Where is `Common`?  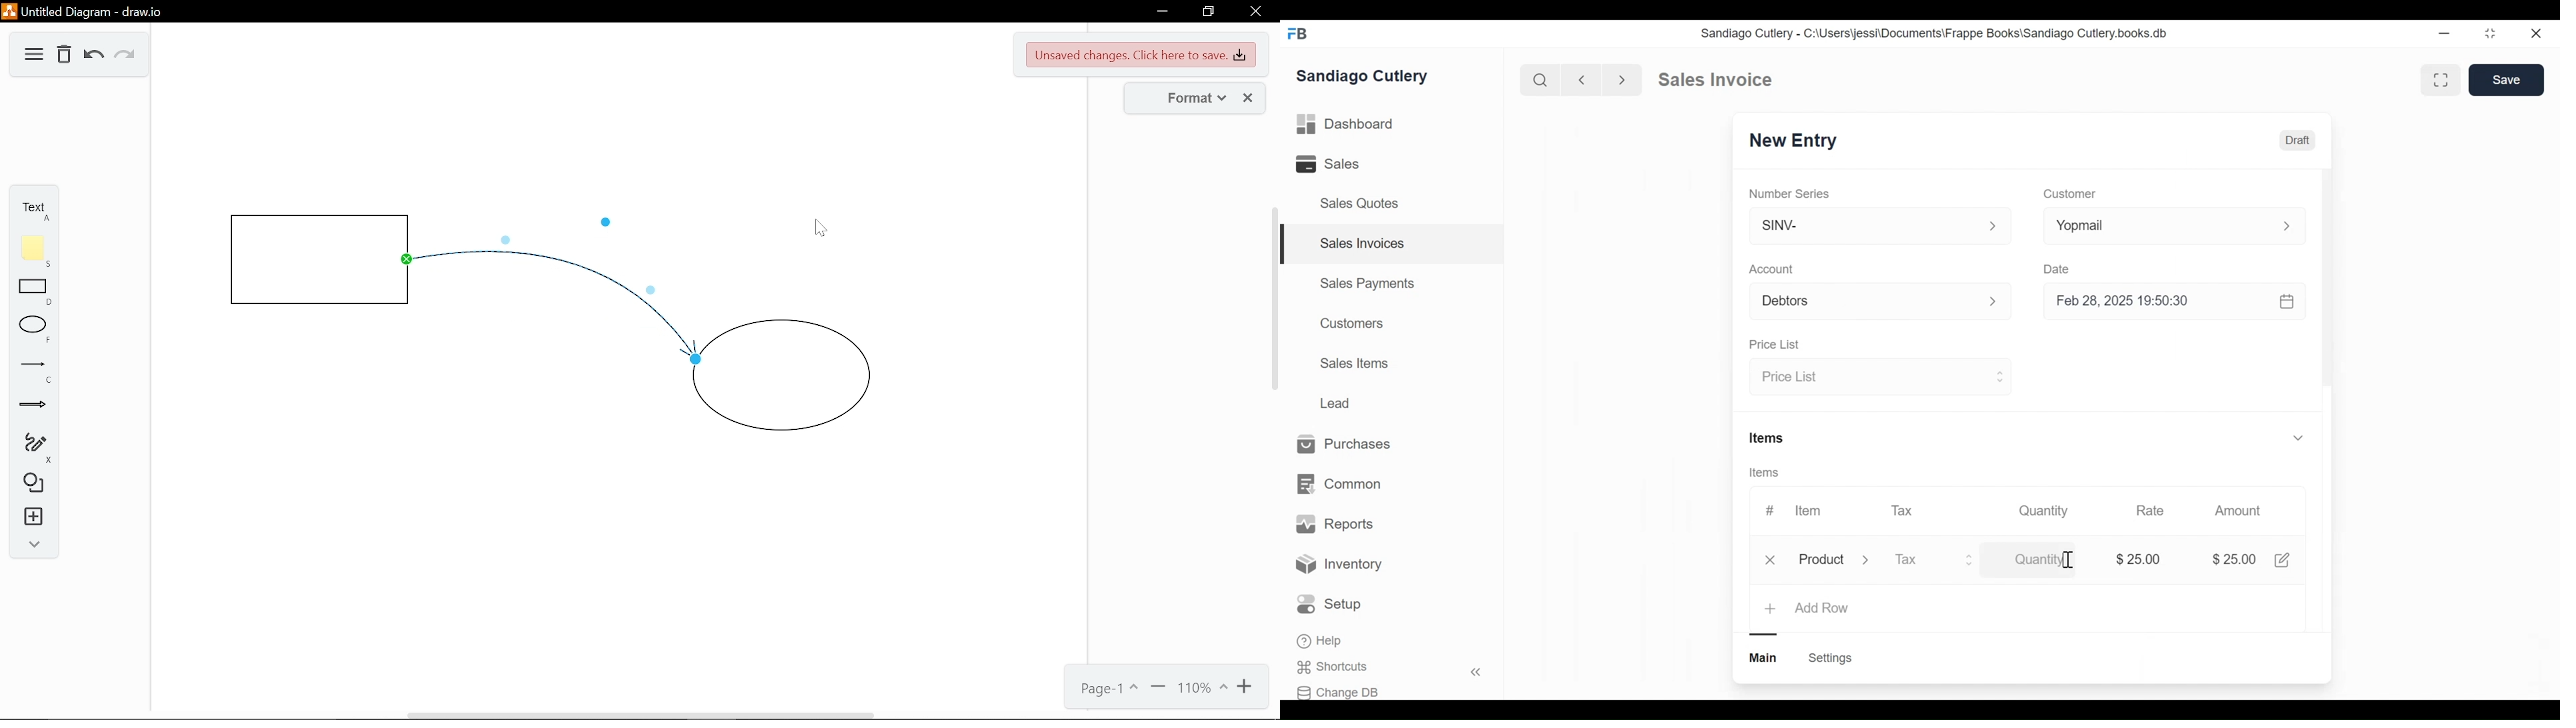 Common is located at coordinates (1341, 485).